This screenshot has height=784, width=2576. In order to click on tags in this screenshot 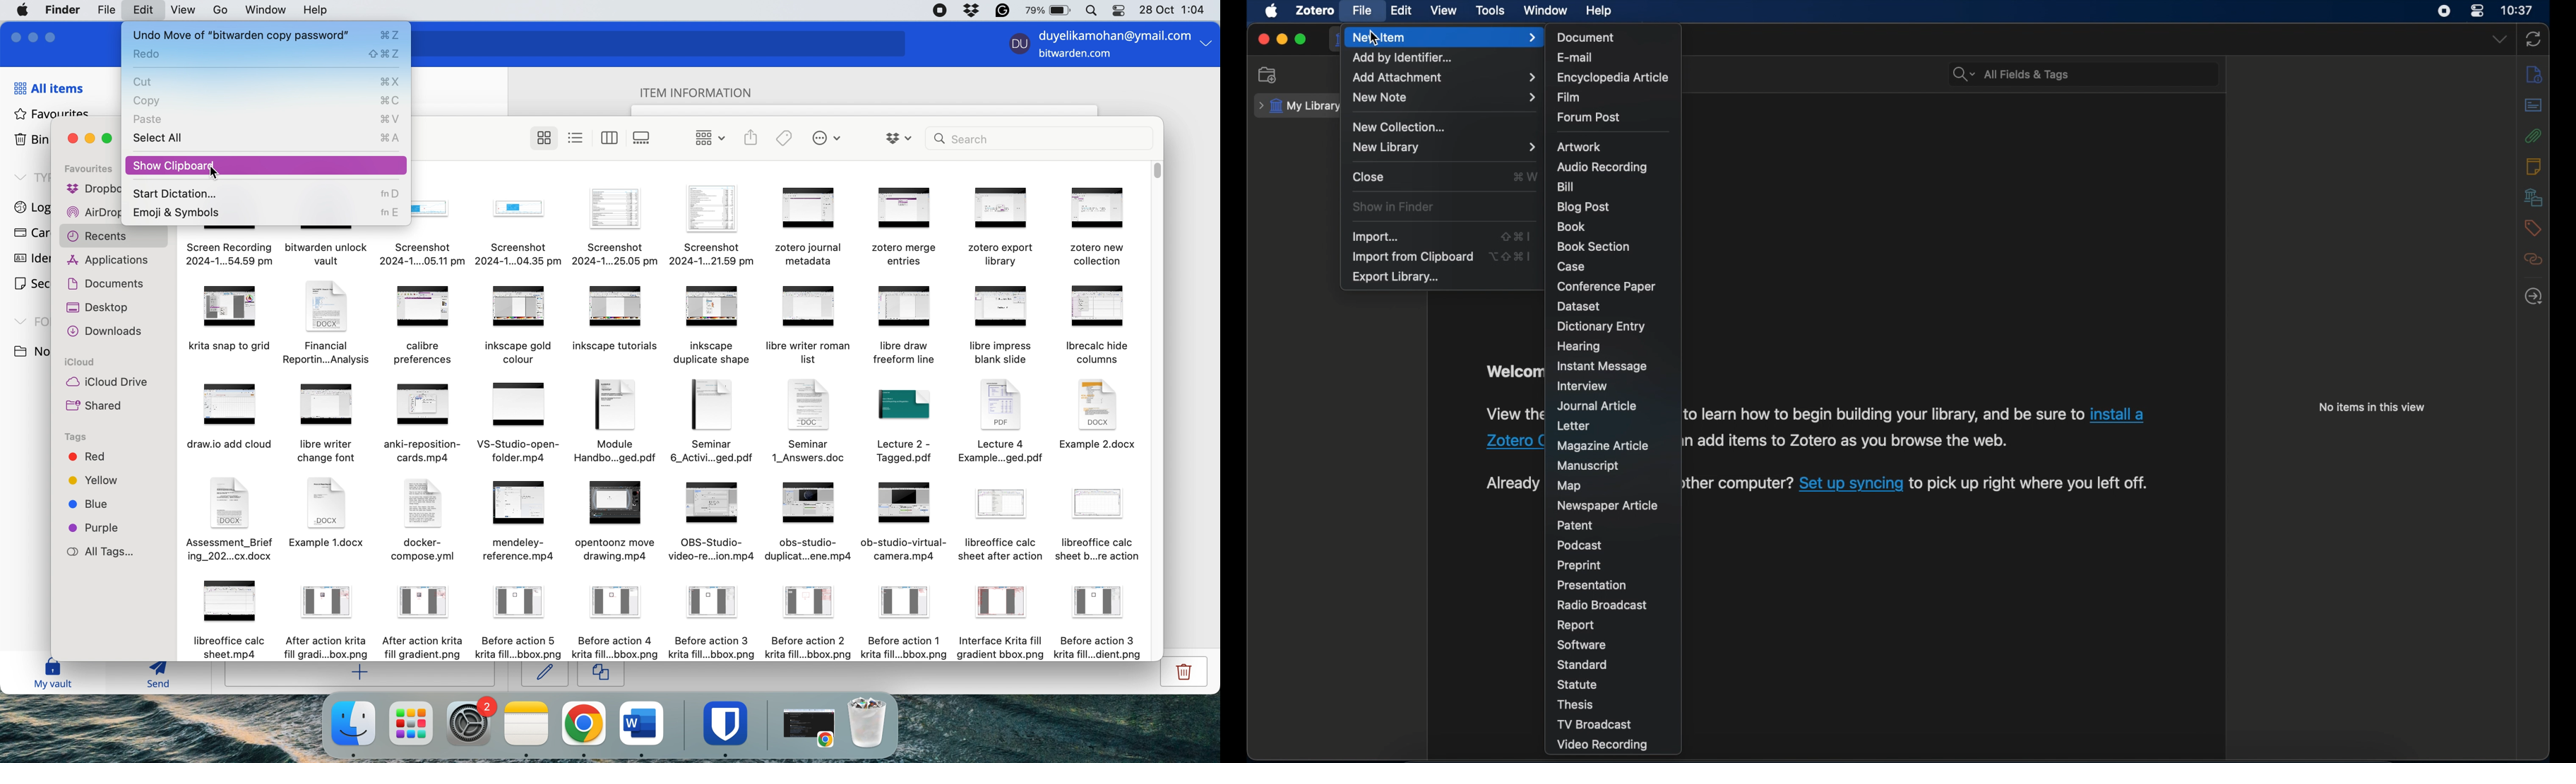, I will do `click(78, 437)`.